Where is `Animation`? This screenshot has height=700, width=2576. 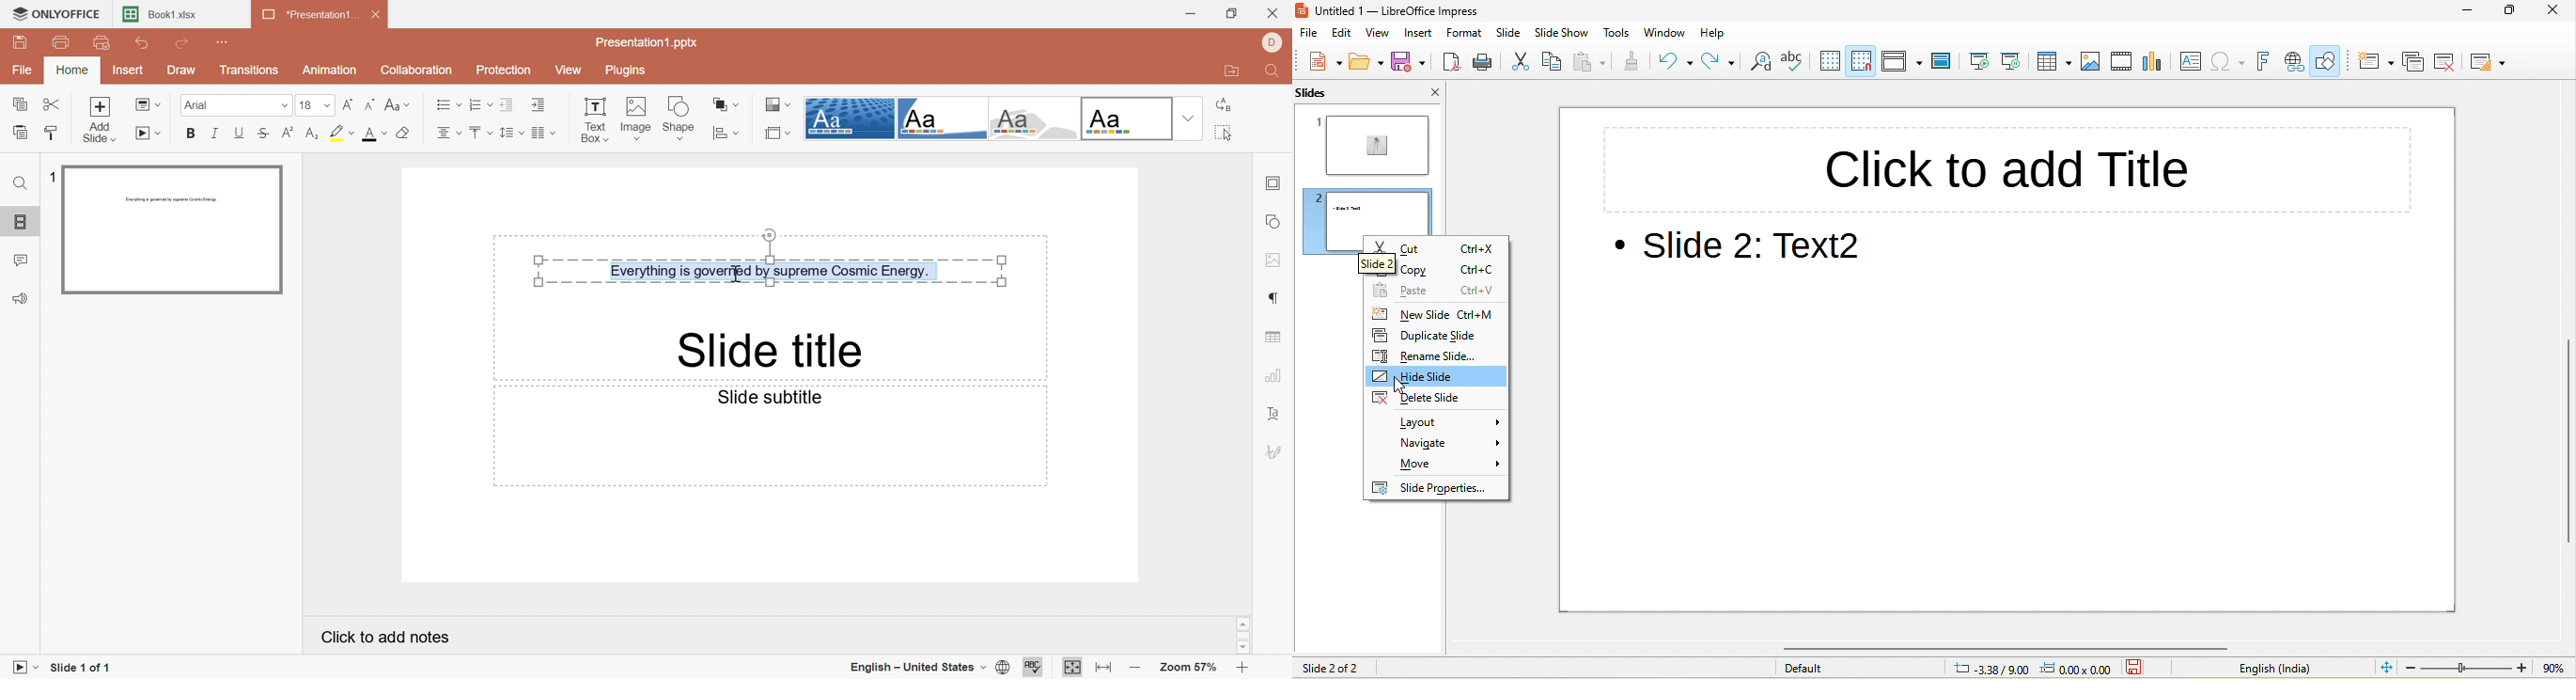 Animation is located at coordinates (331, 69).